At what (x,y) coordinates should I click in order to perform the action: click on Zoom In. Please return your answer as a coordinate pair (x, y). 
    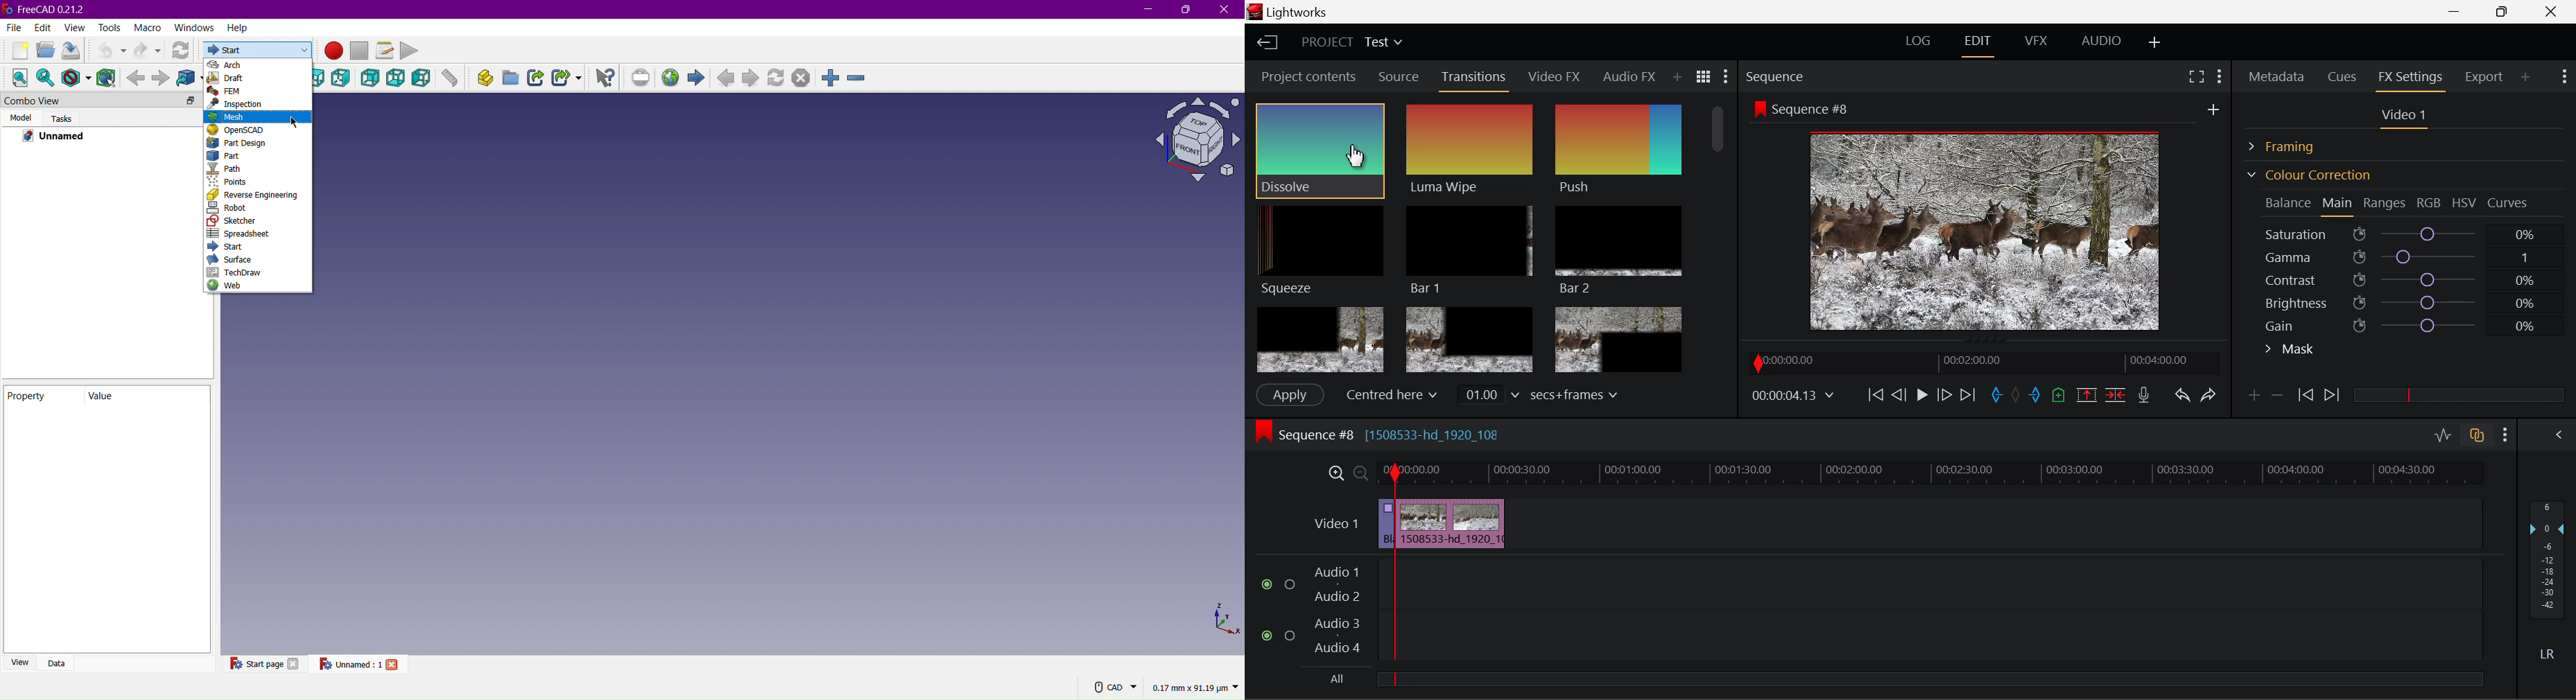
    Looking at the image, I should click on (832, 76).